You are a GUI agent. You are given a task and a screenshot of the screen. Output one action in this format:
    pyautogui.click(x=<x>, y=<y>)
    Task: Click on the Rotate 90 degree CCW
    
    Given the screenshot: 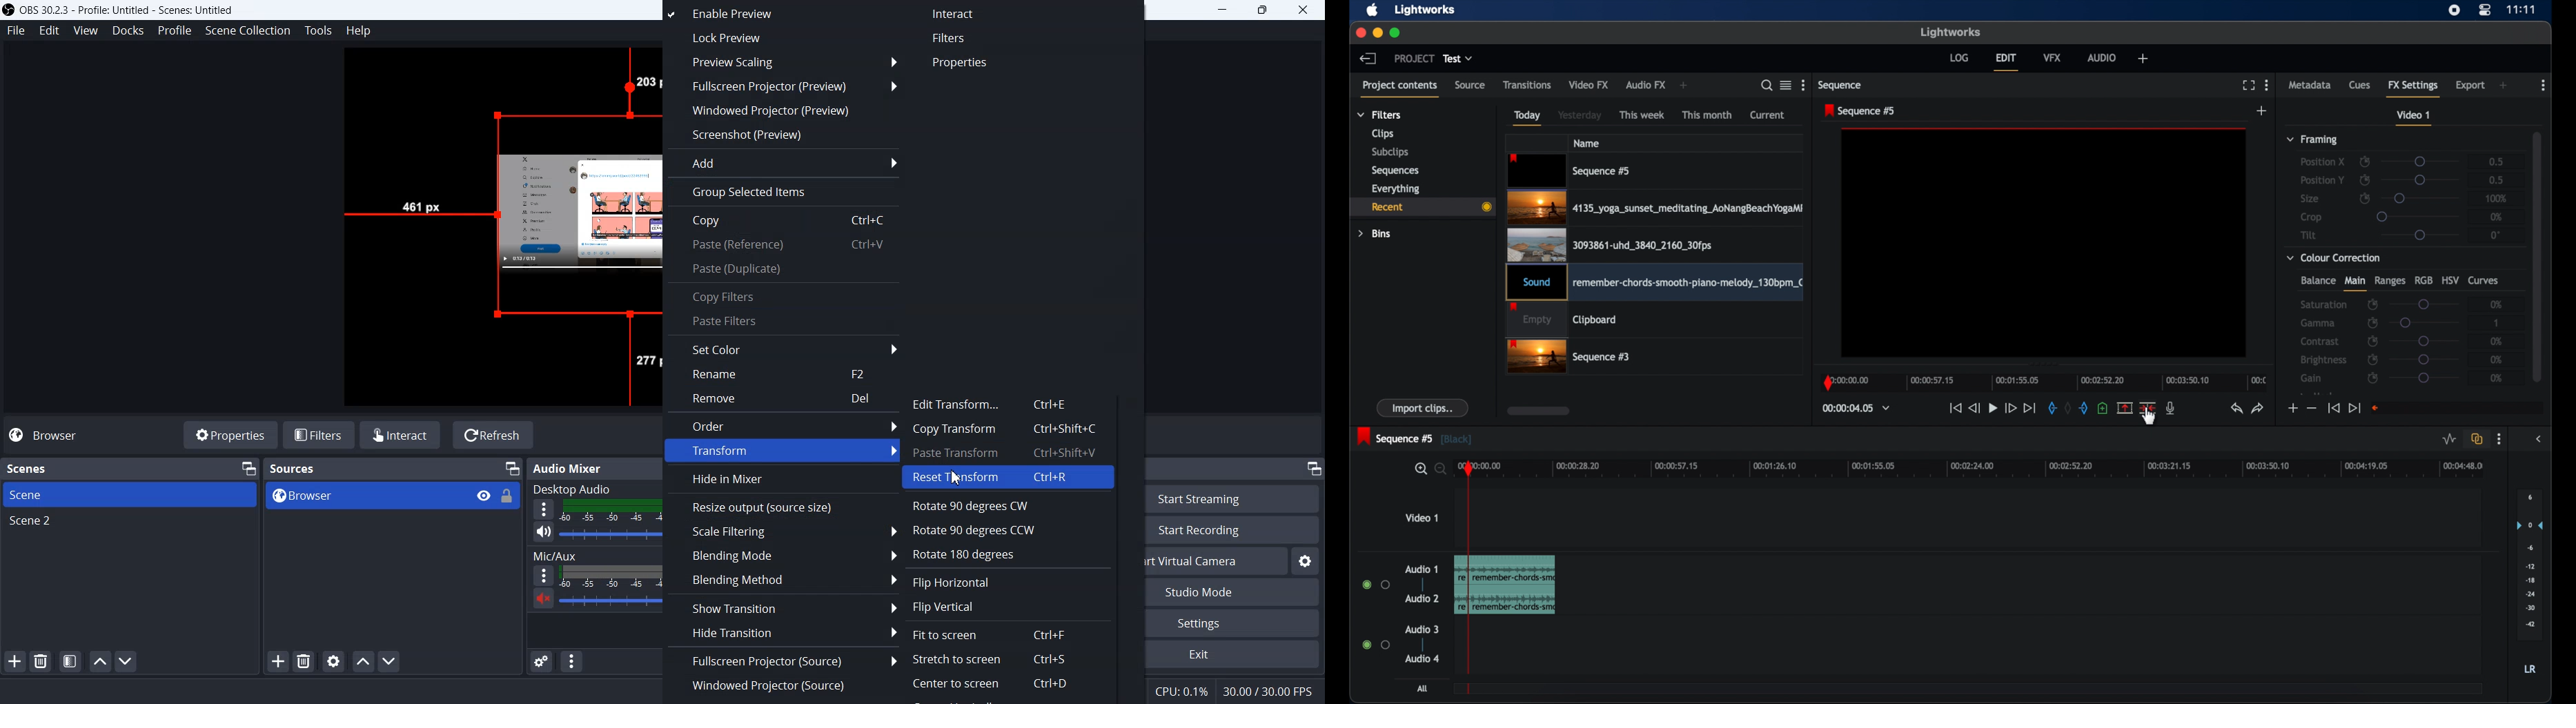 What is the action you would take?
    pyautogui.click(x=1007, y=530)
    